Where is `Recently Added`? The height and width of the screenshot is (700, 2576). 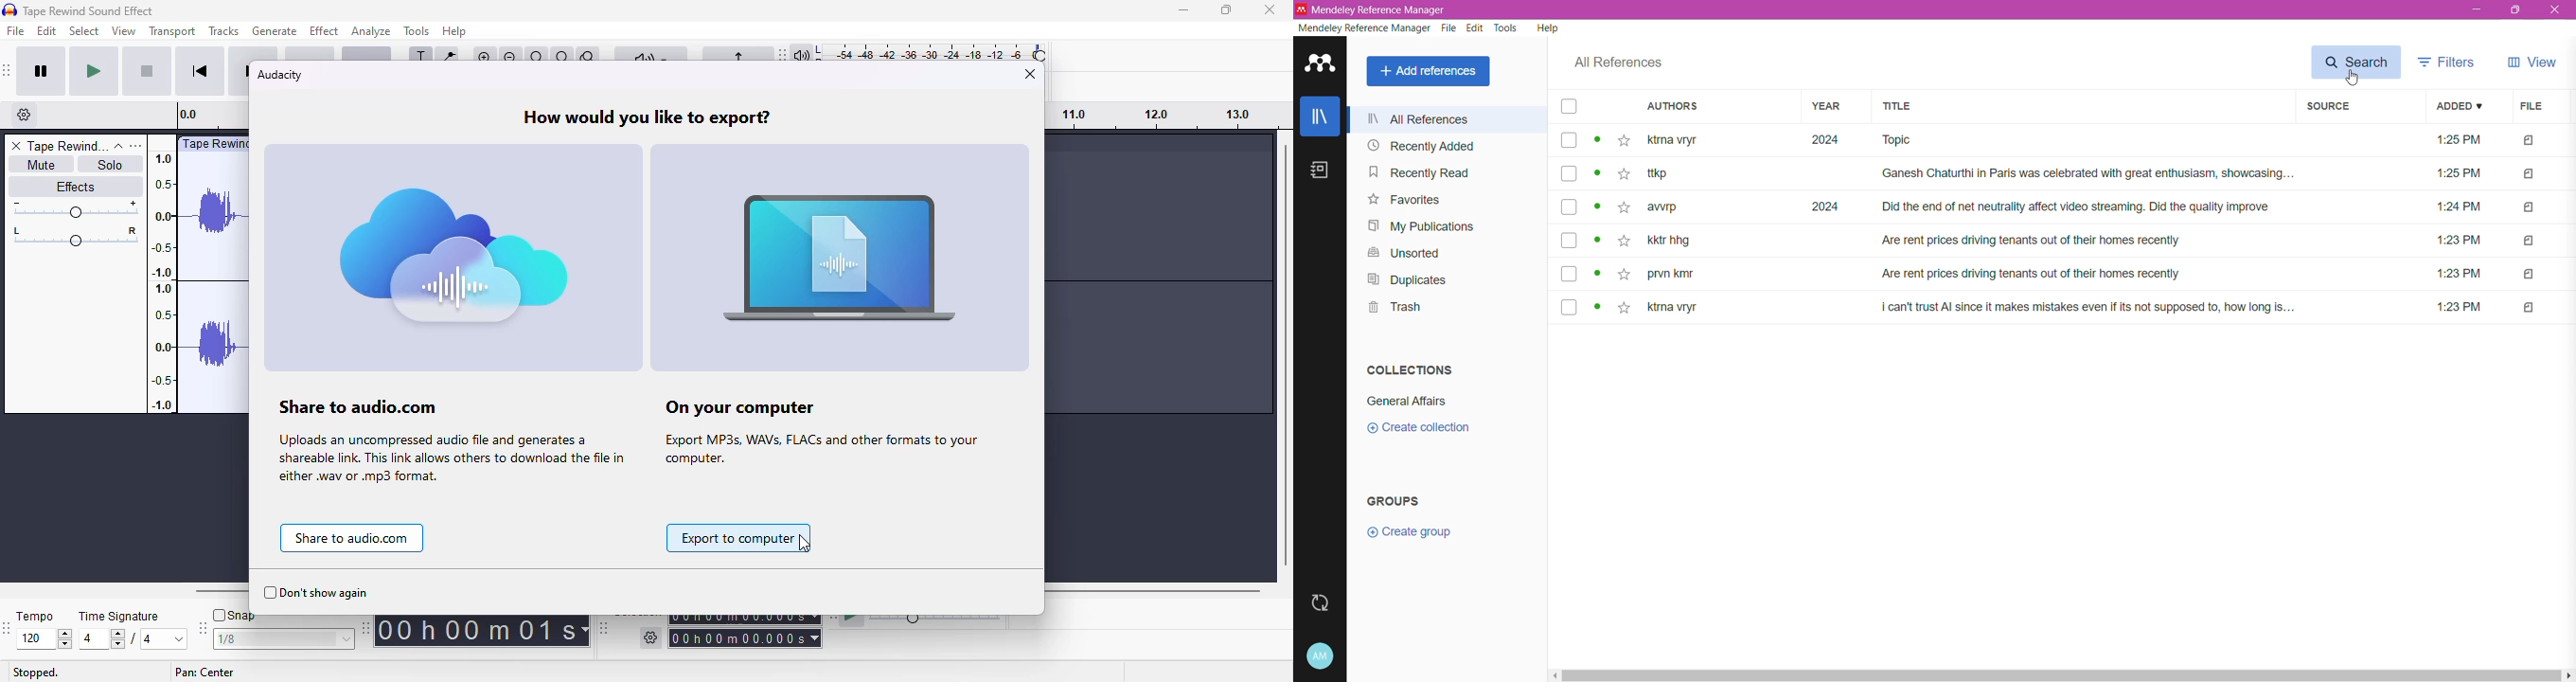
Recently Added is located at coordinates (1422, 146).